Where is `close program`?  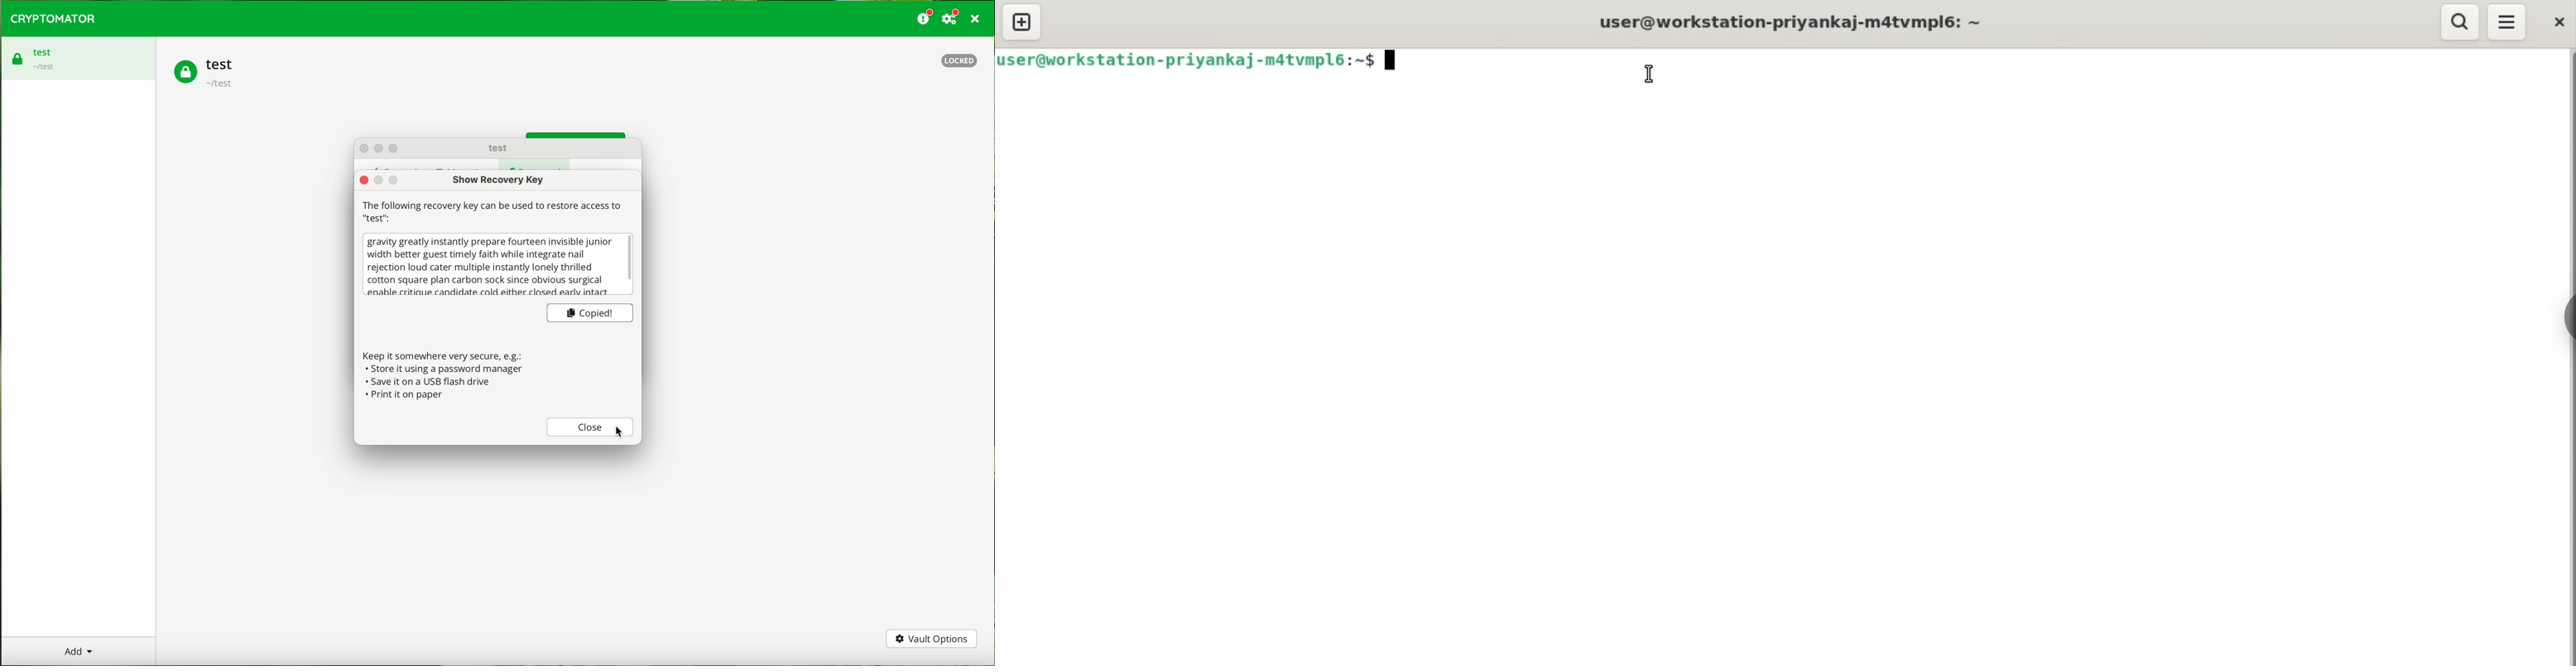 close program is located at coordinates (977, 19).